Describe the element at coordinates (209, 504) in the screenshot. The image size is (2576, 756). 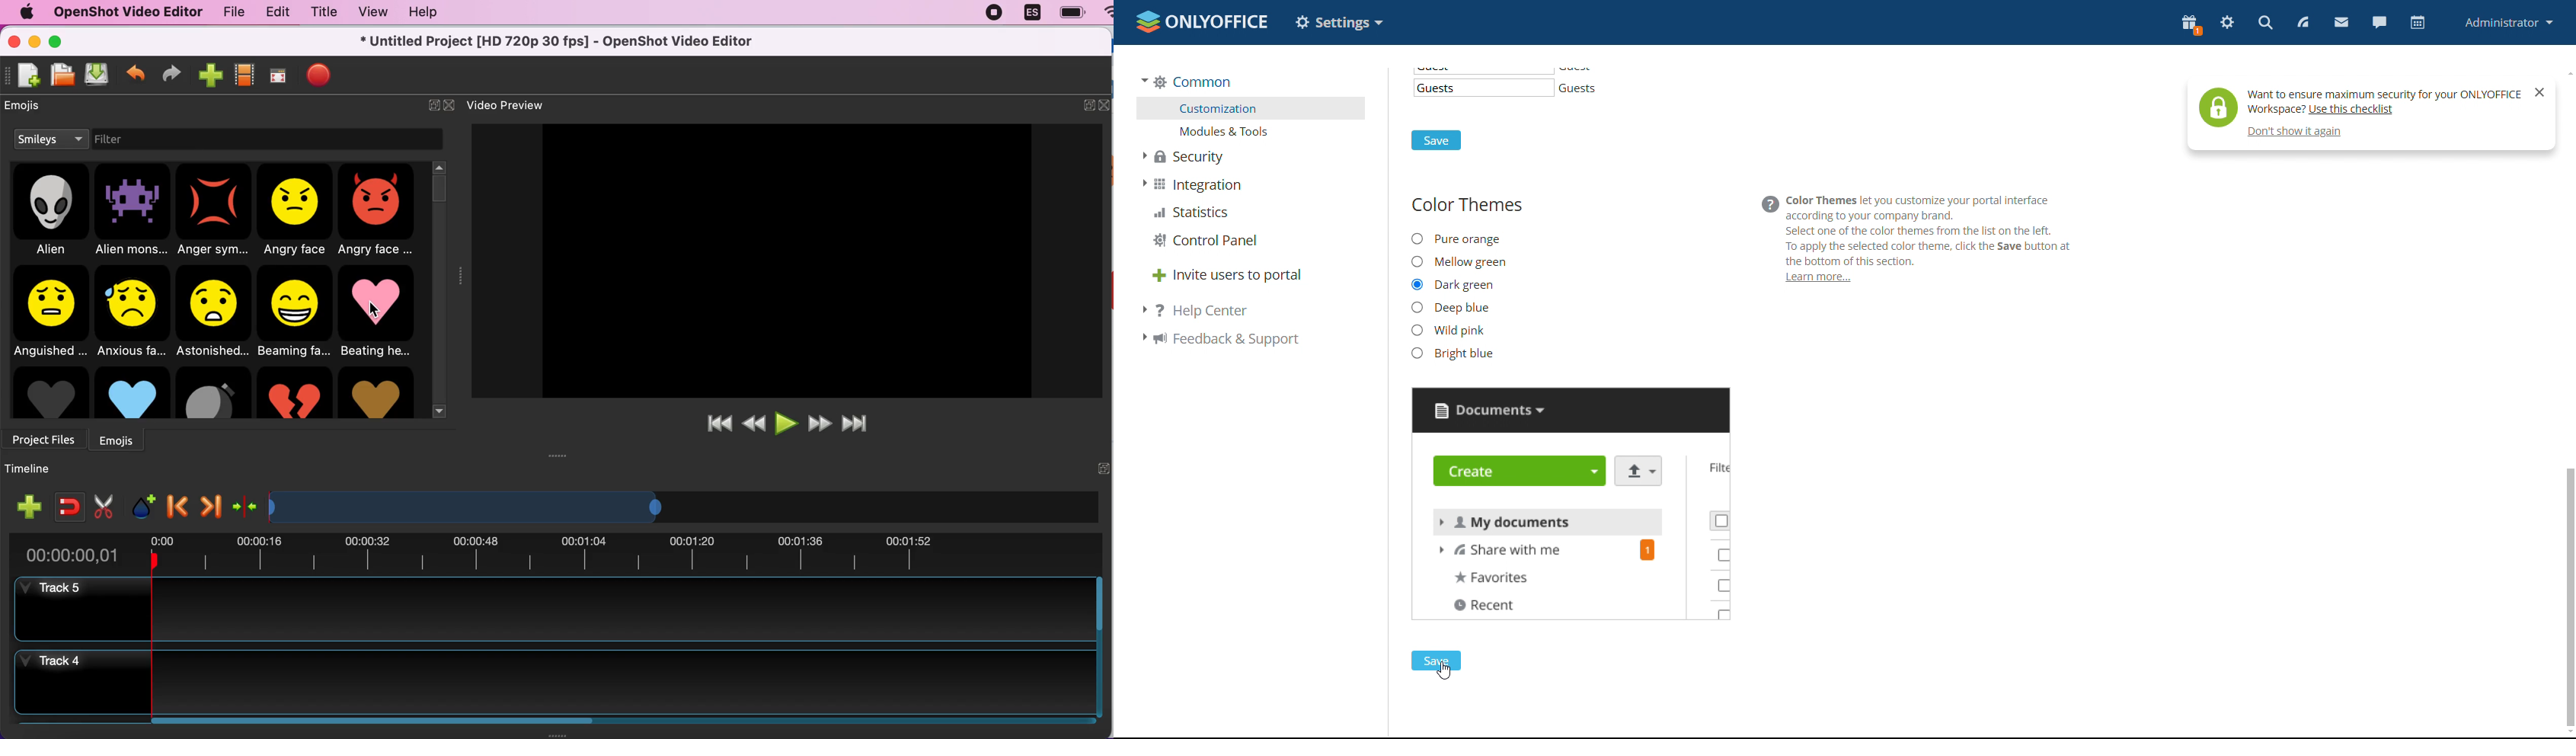
I see `next marker` at that location.